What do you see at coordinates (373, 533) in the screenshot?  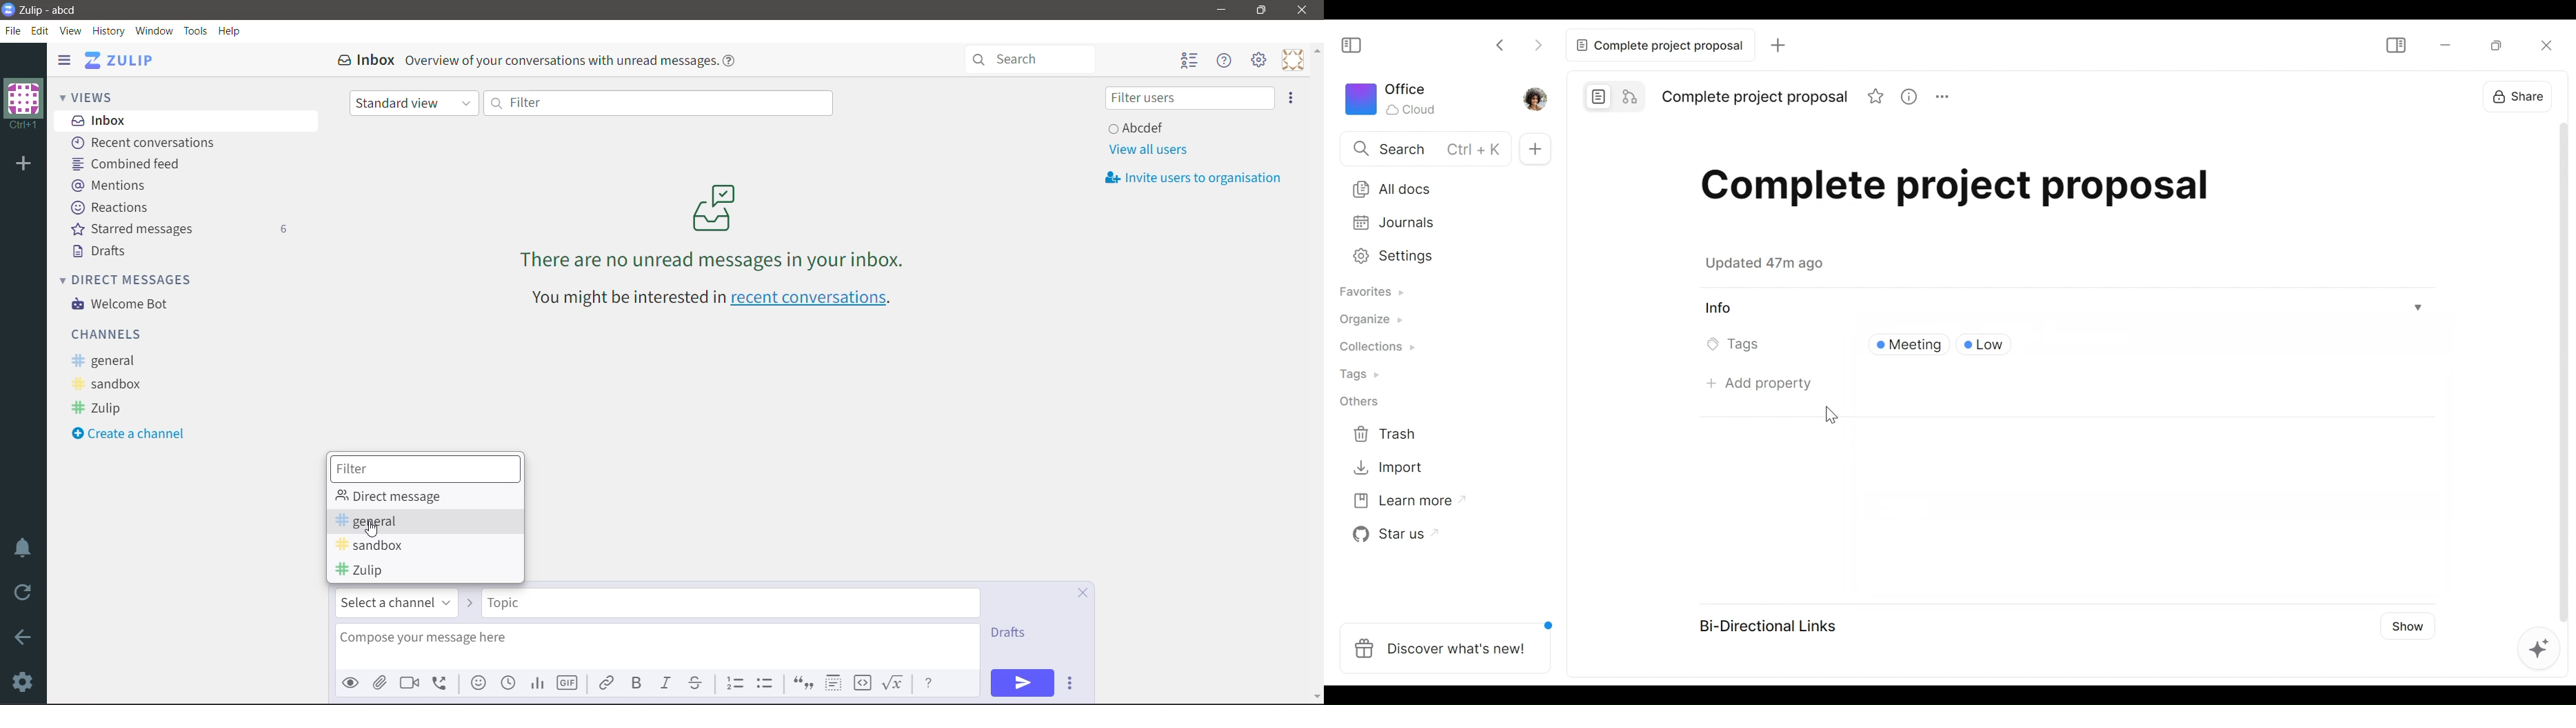 I see `cursor` at bounding box center [373, 533].